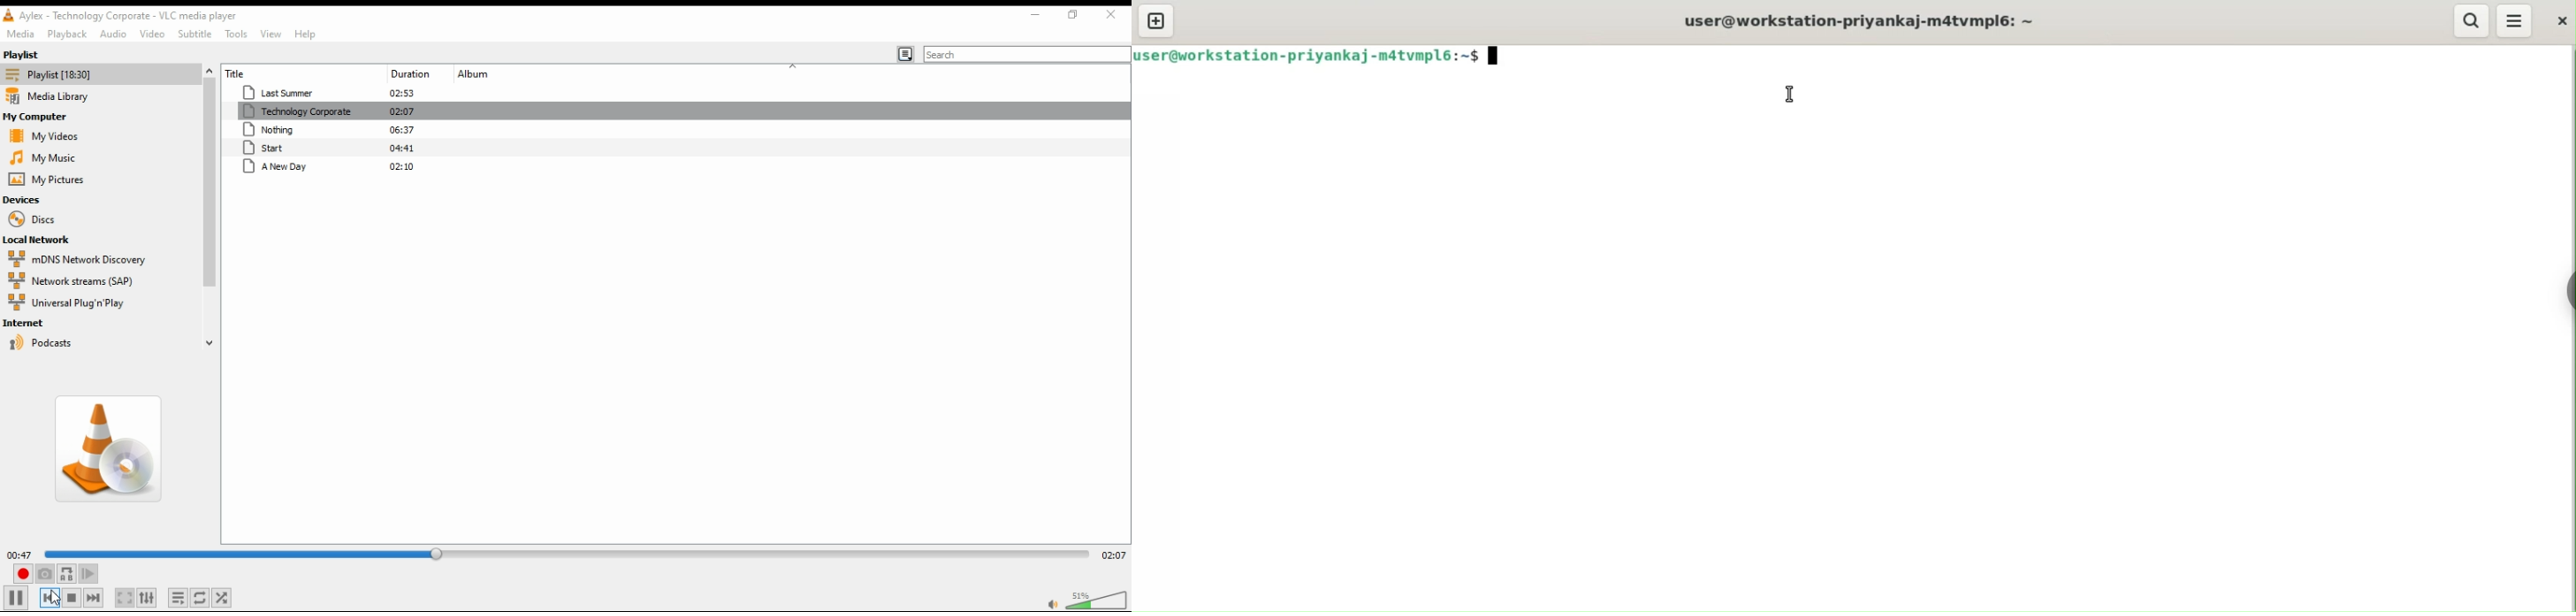 The height and width of the screenshot is (616, 2576). What do you see at coordinates (1325, 59) in the screenshot?
I see `user@workstation-priyankaj-matvmple:~$ fj` at bounding box center [1325, 59].